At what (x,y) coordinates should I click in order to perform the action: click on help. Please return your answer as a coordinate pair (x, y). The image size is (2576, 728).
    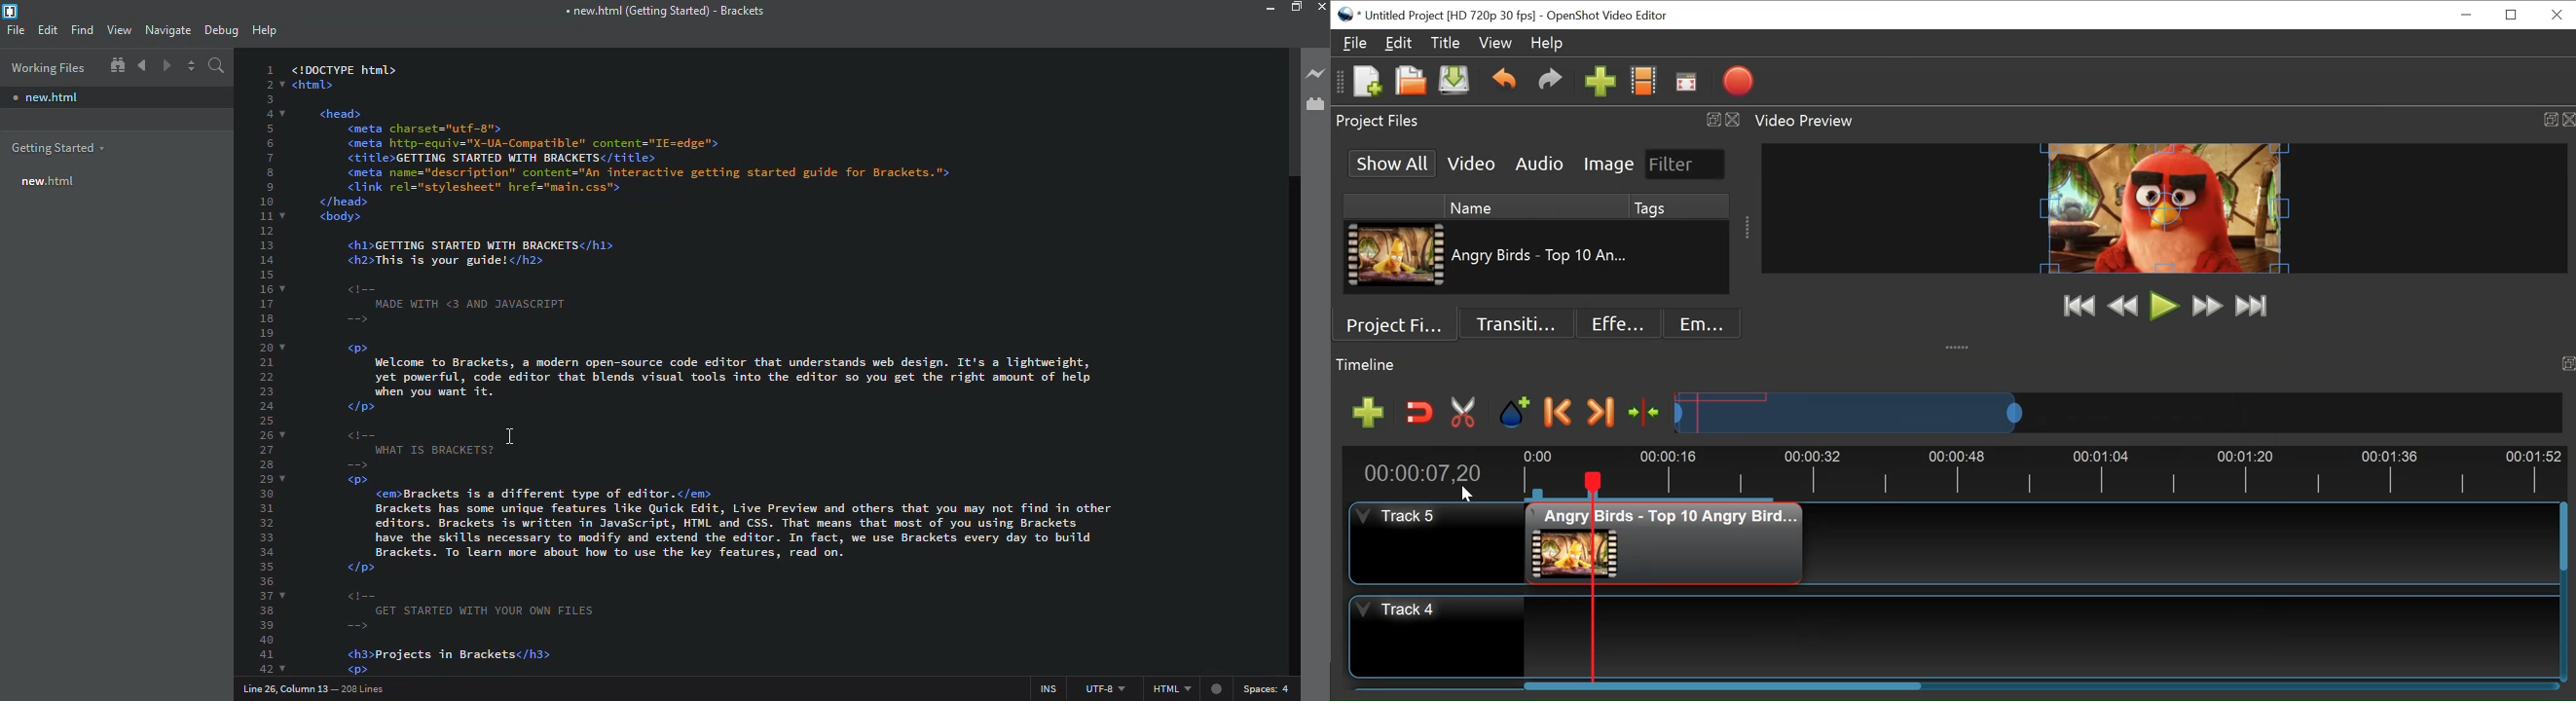
    Looking at the image, I should click on (266, 31).